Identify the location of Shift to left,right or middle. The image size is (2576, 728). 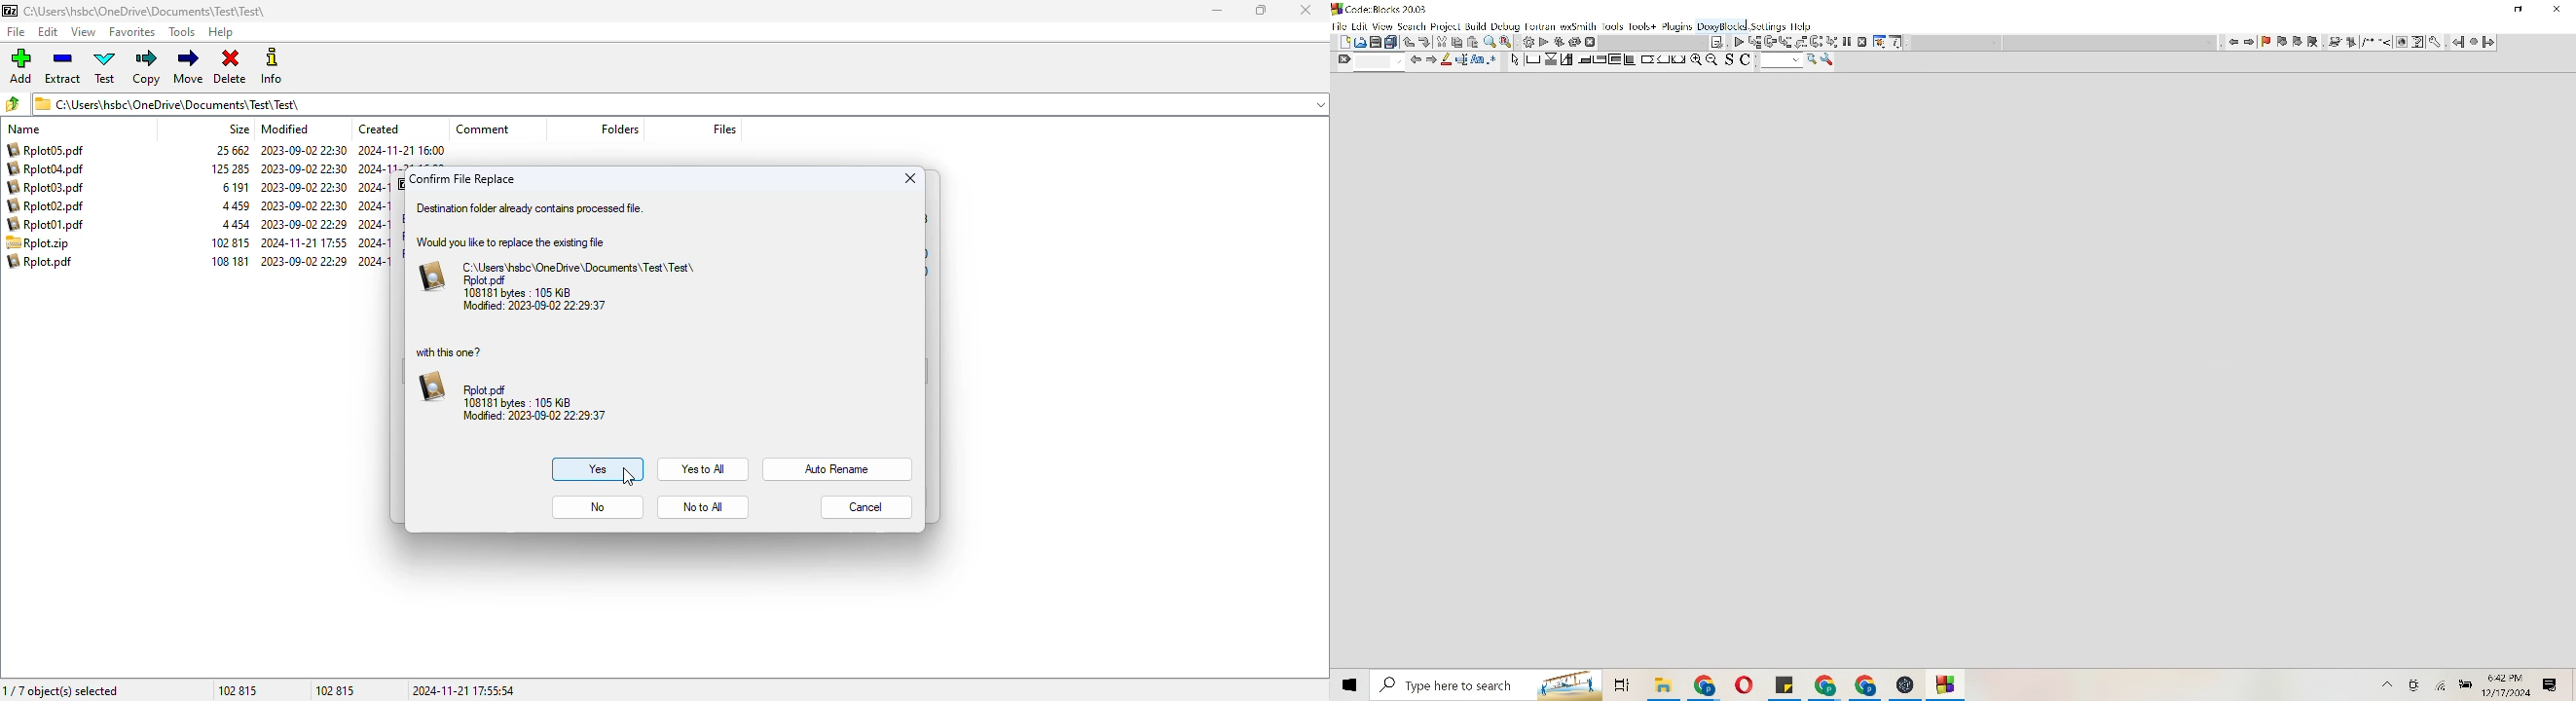
(1663, 59).